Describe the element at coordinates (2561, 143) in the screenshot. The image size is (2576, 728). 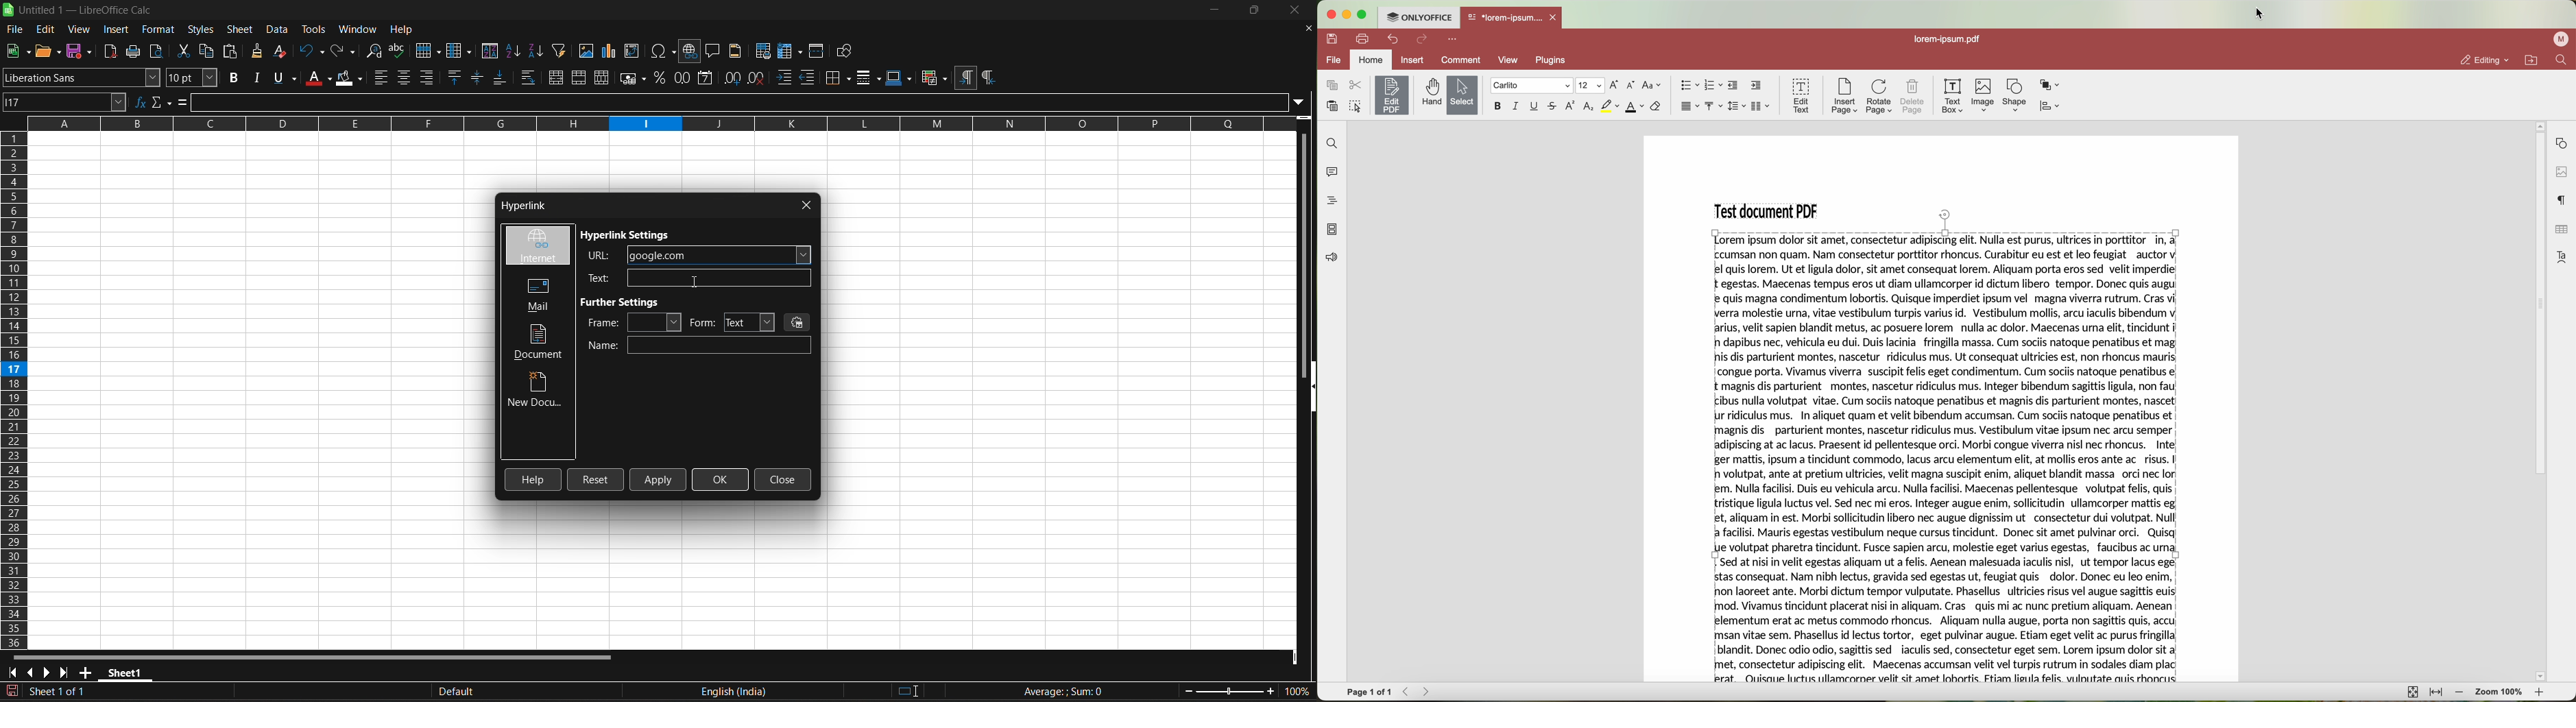
I see `shape settings` at that location.